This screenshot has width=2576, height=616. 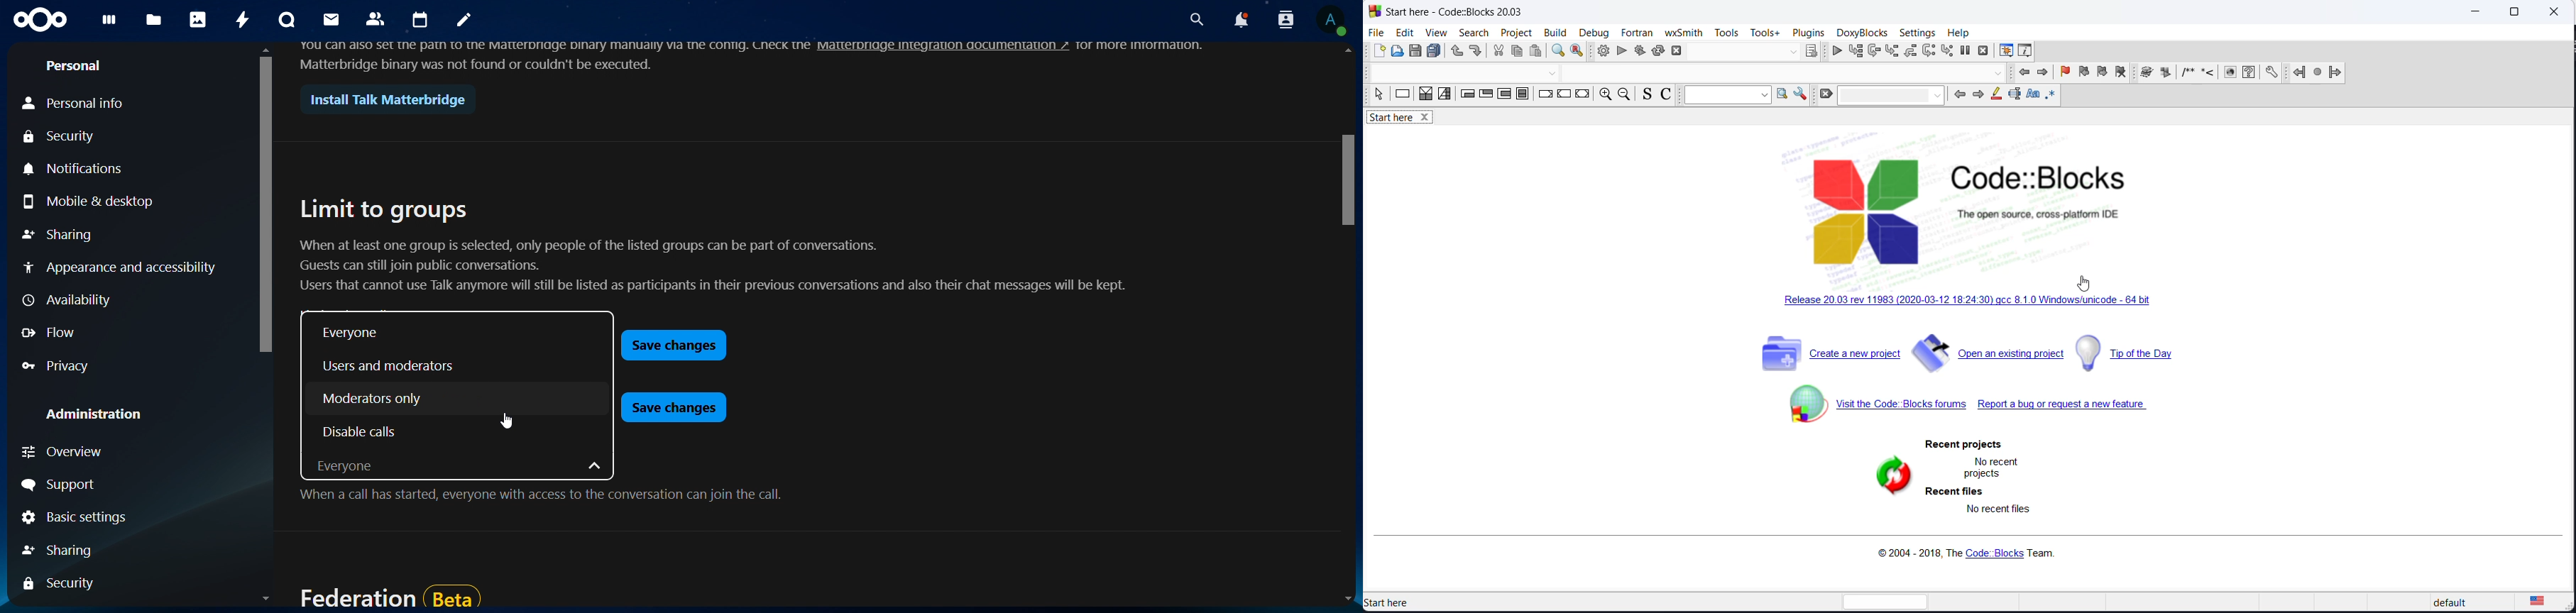 I want to click on notifications, so click(x=1241, y=20).